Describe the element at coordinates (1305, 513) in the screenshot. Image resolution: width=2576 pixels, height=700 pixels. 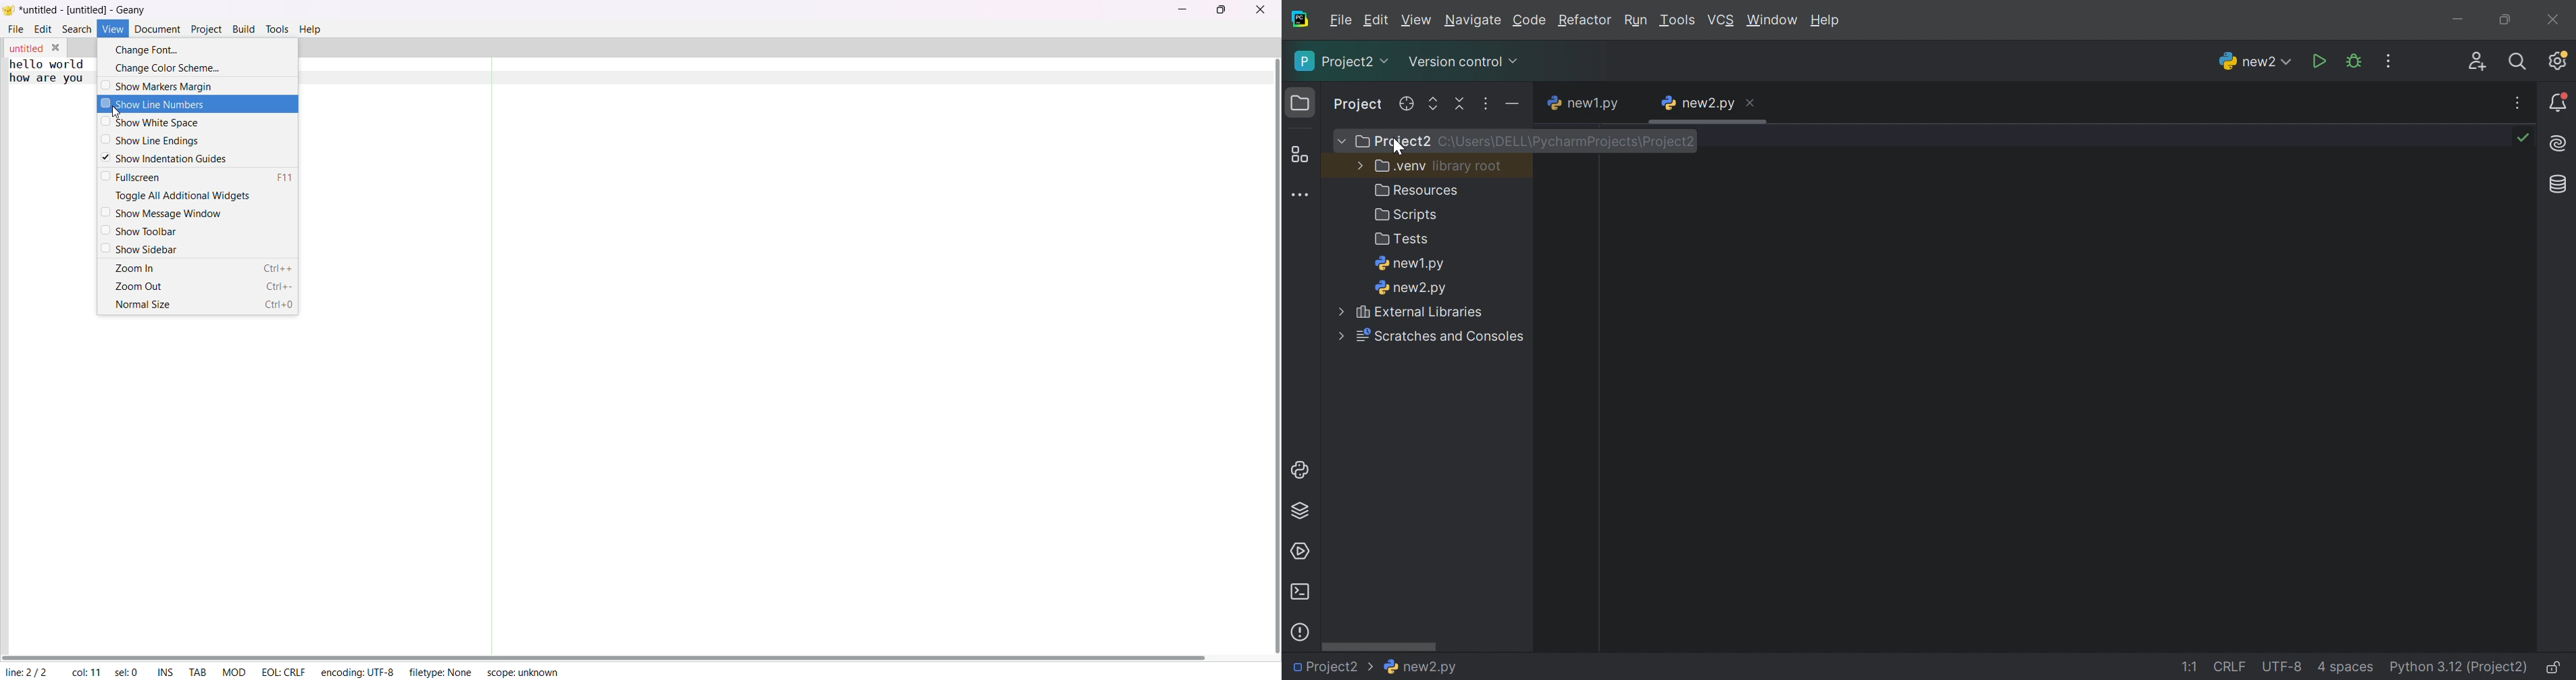
I see `Python Packages` at that location.